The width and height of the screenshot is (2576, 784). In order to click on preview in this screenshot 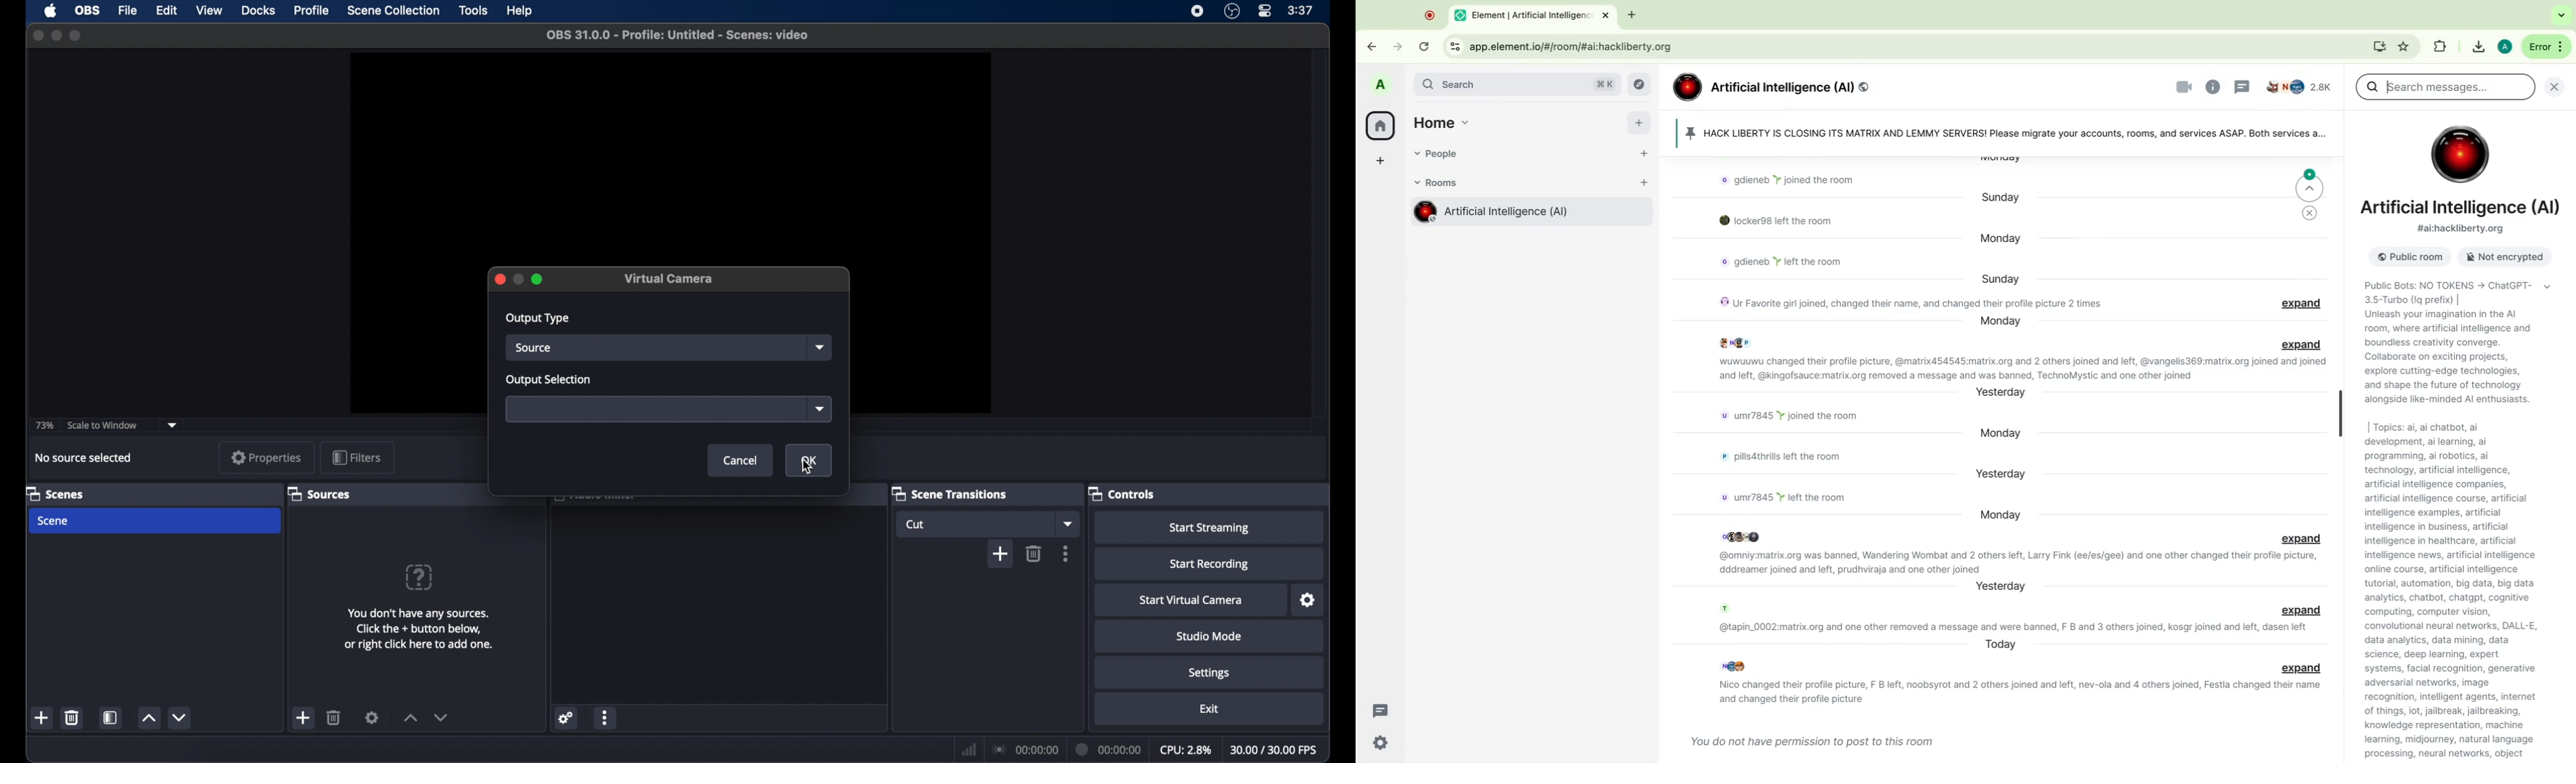, I will do `click(670, 150)`.